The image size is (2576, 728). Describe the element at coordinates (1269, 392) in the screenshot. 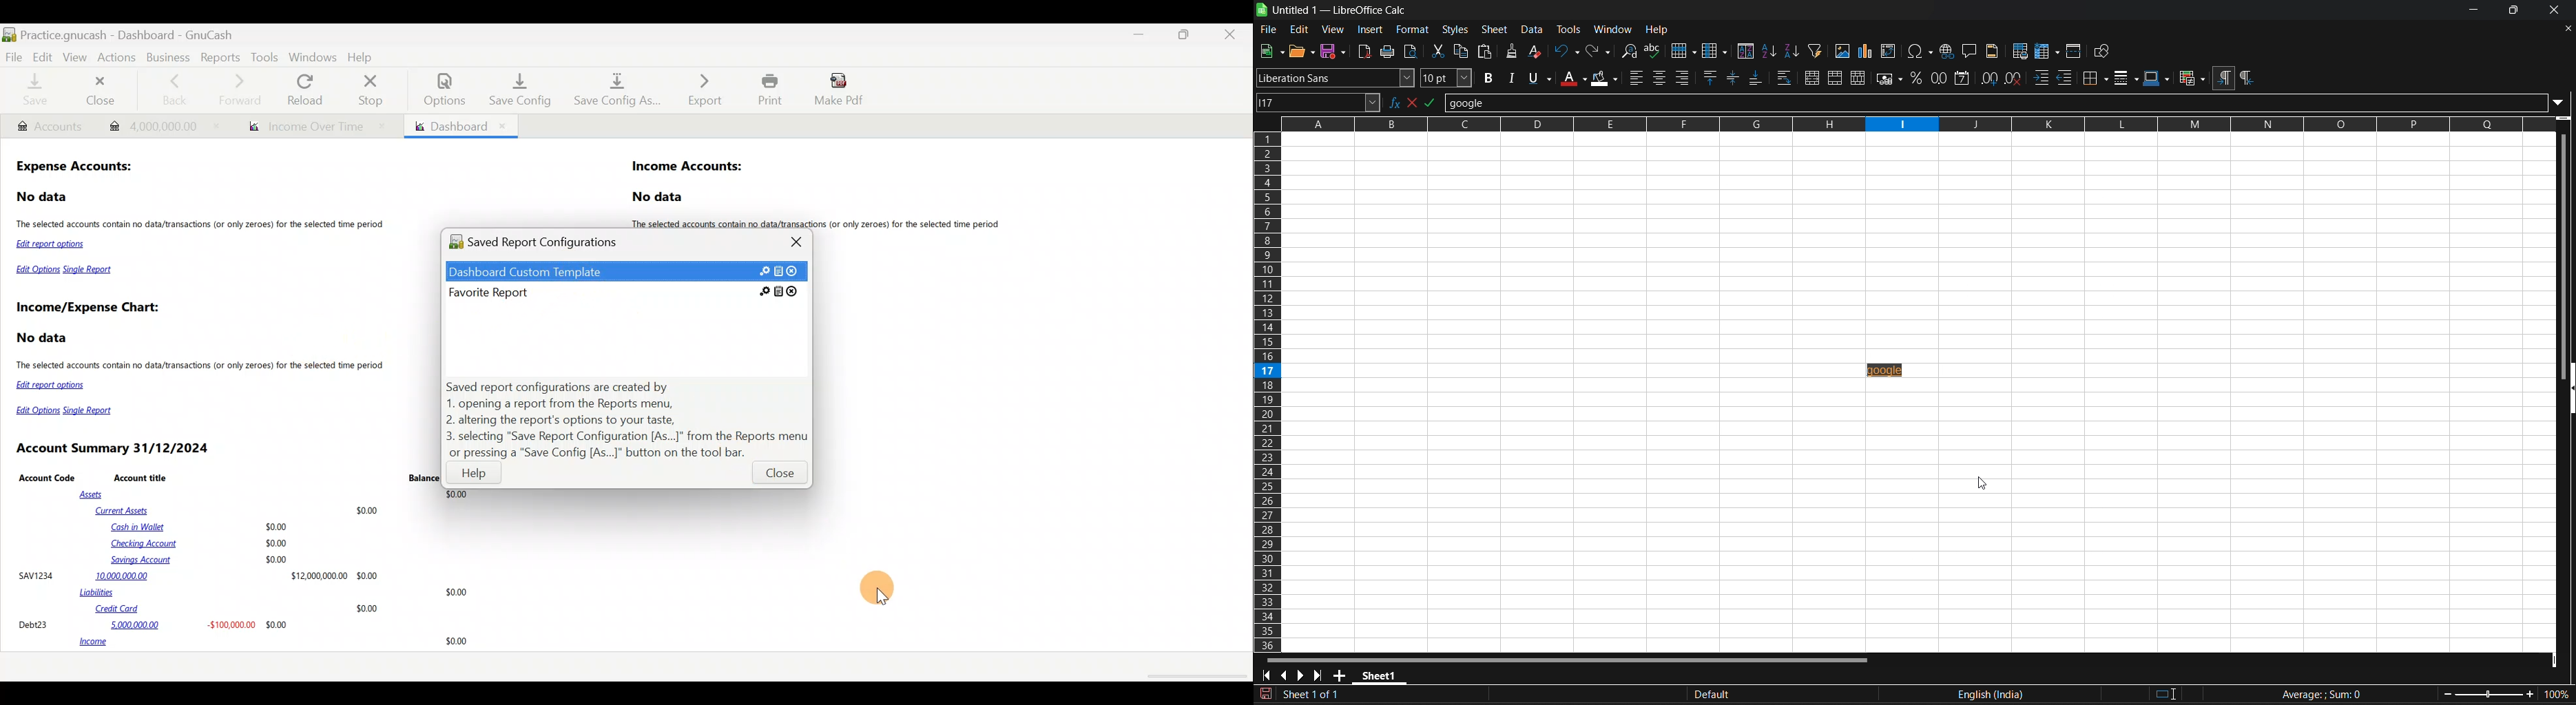

I see `columns` at that location.